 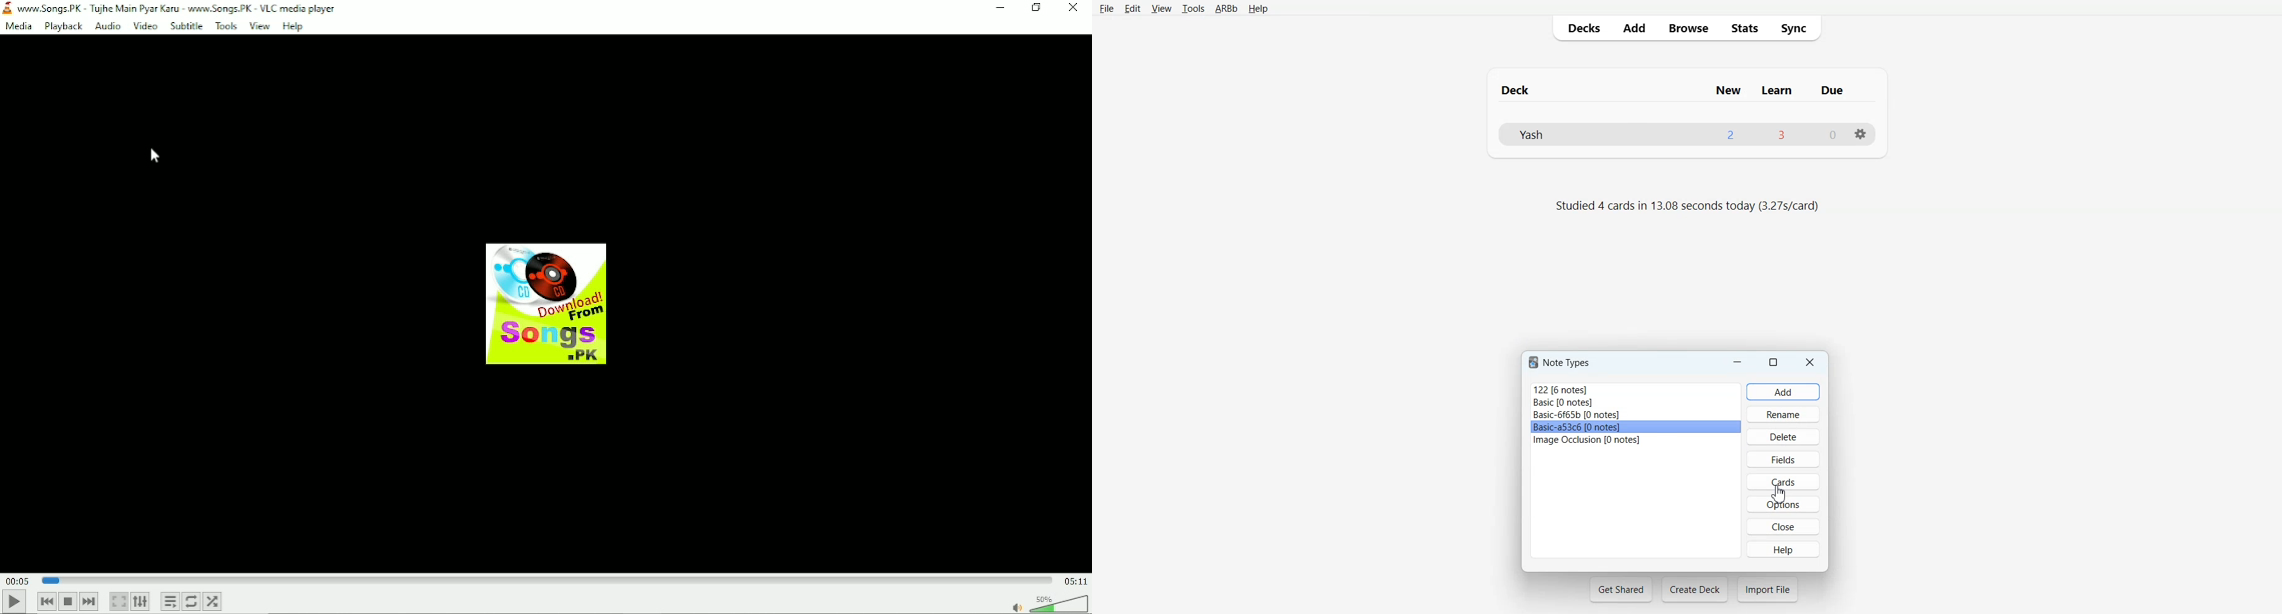 I want to click on View, so click(x=1161, y=9).